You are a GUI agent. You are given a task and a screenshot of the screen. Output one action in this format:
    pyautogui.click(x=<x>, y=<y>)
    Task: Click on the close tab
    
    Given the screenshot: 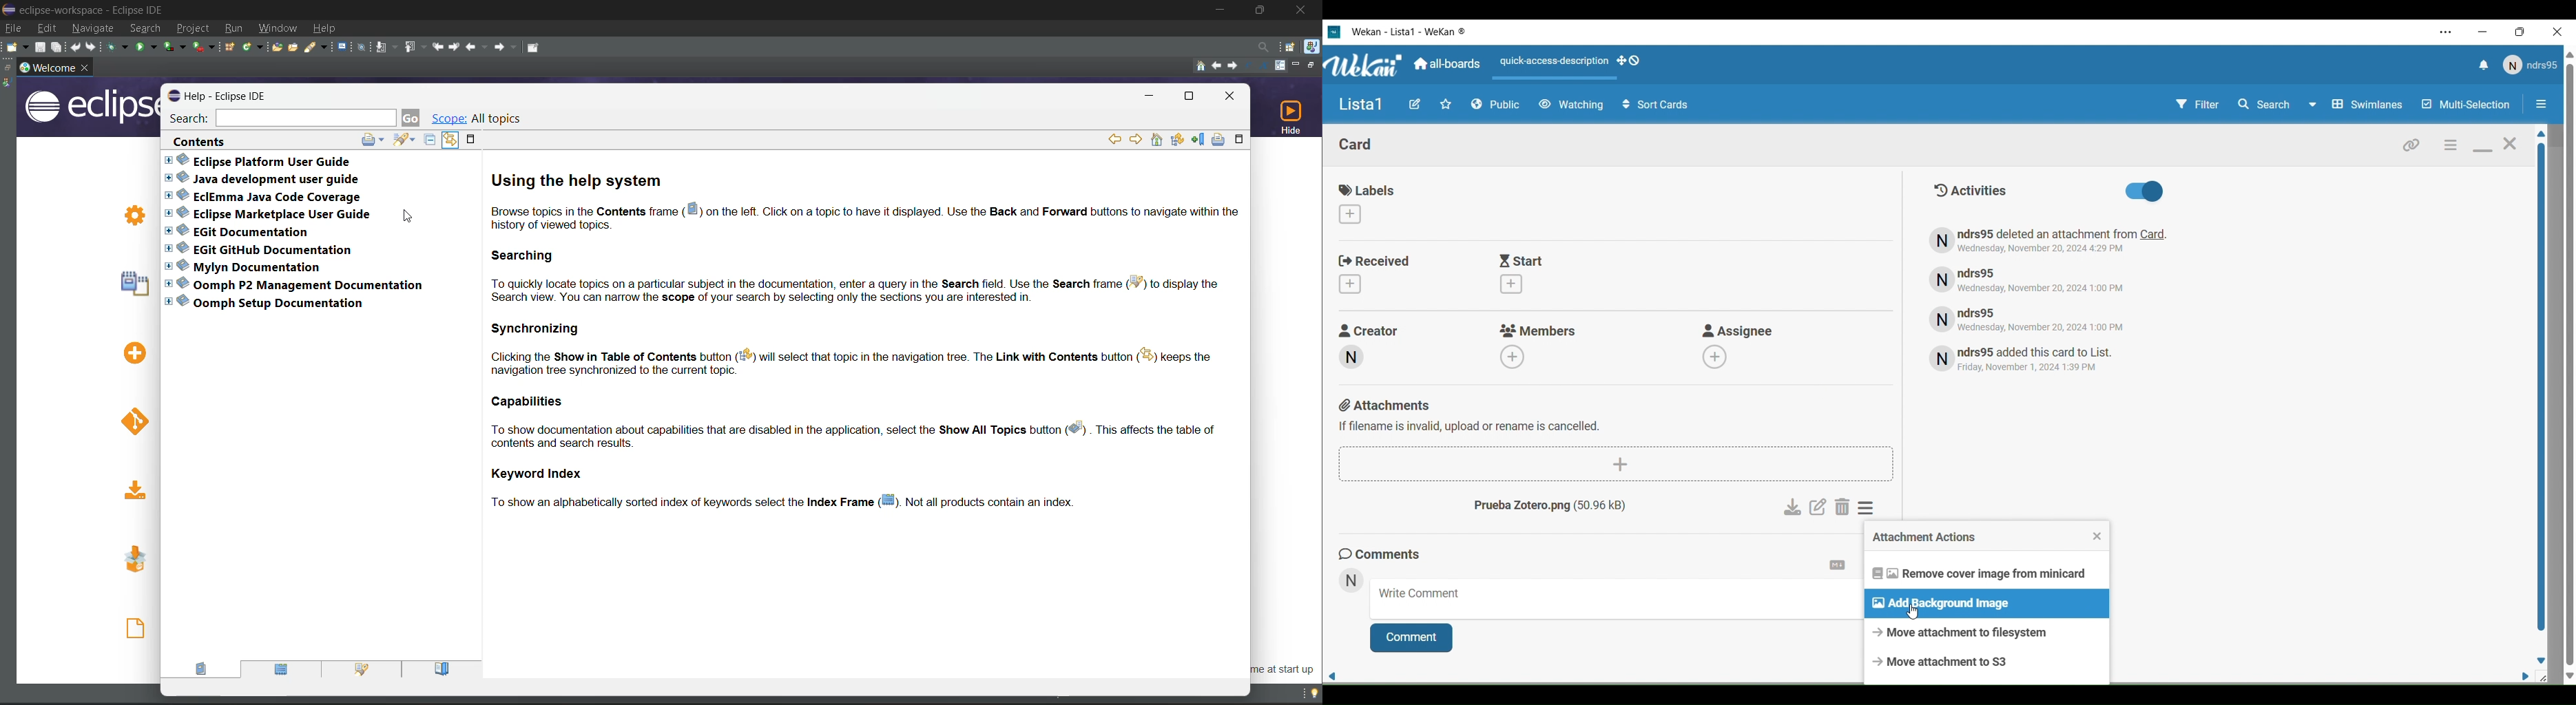 What is the action you would take?
    pyautogui.click(x=1231, y=98)
    